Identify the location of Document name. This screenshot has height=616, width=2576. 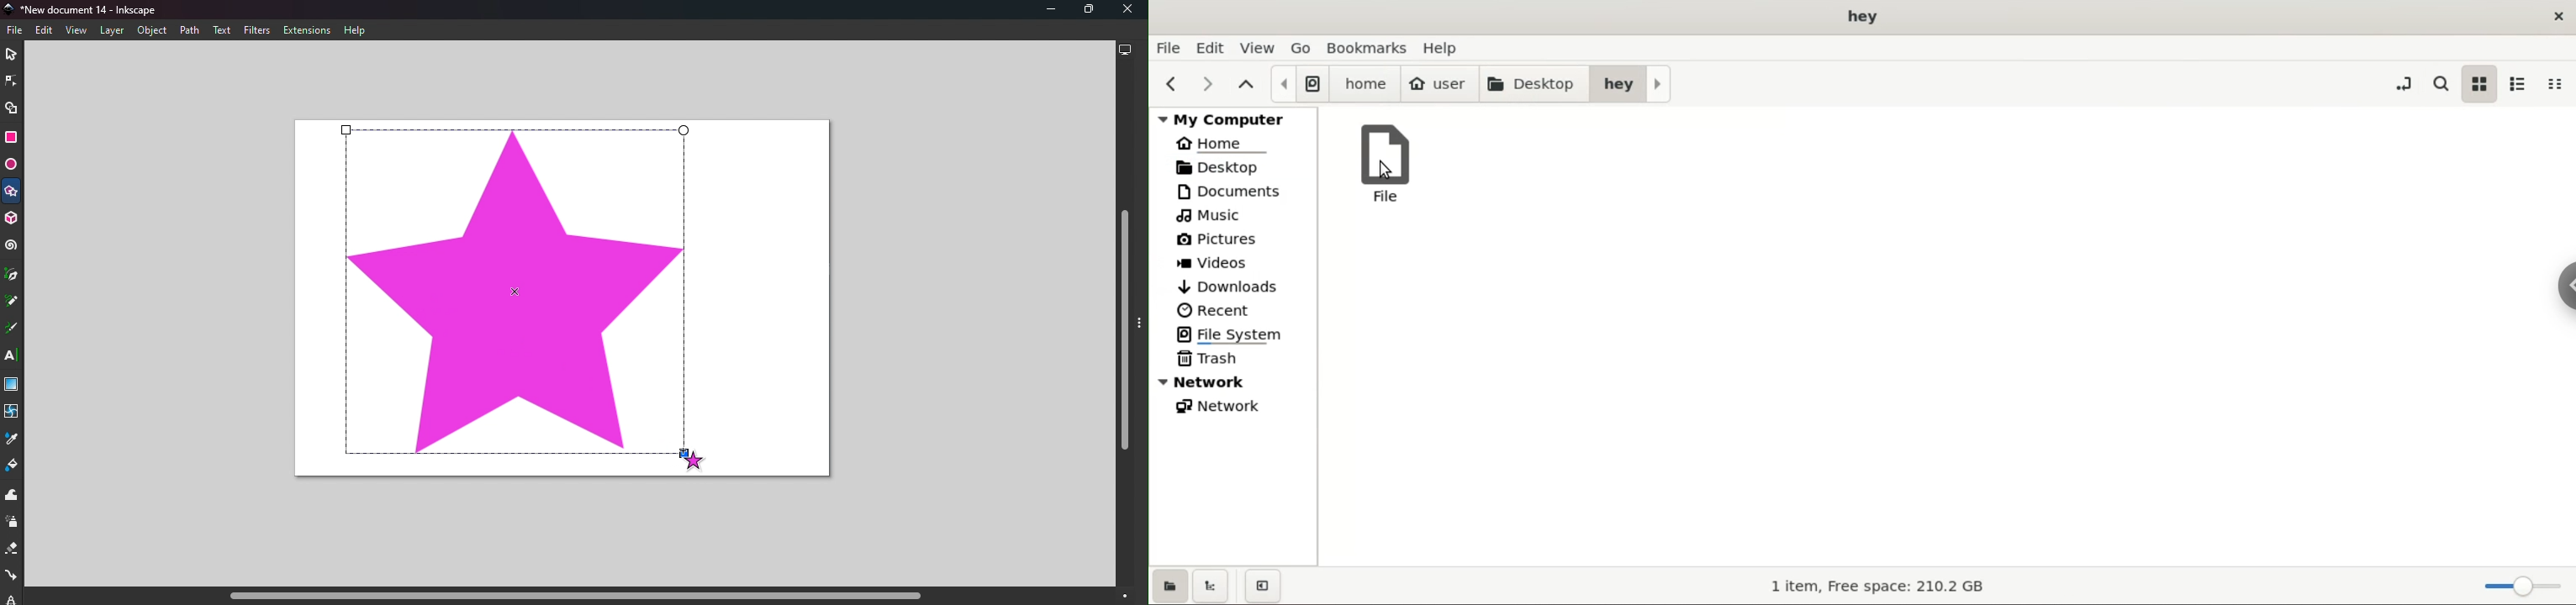
(87, 9).